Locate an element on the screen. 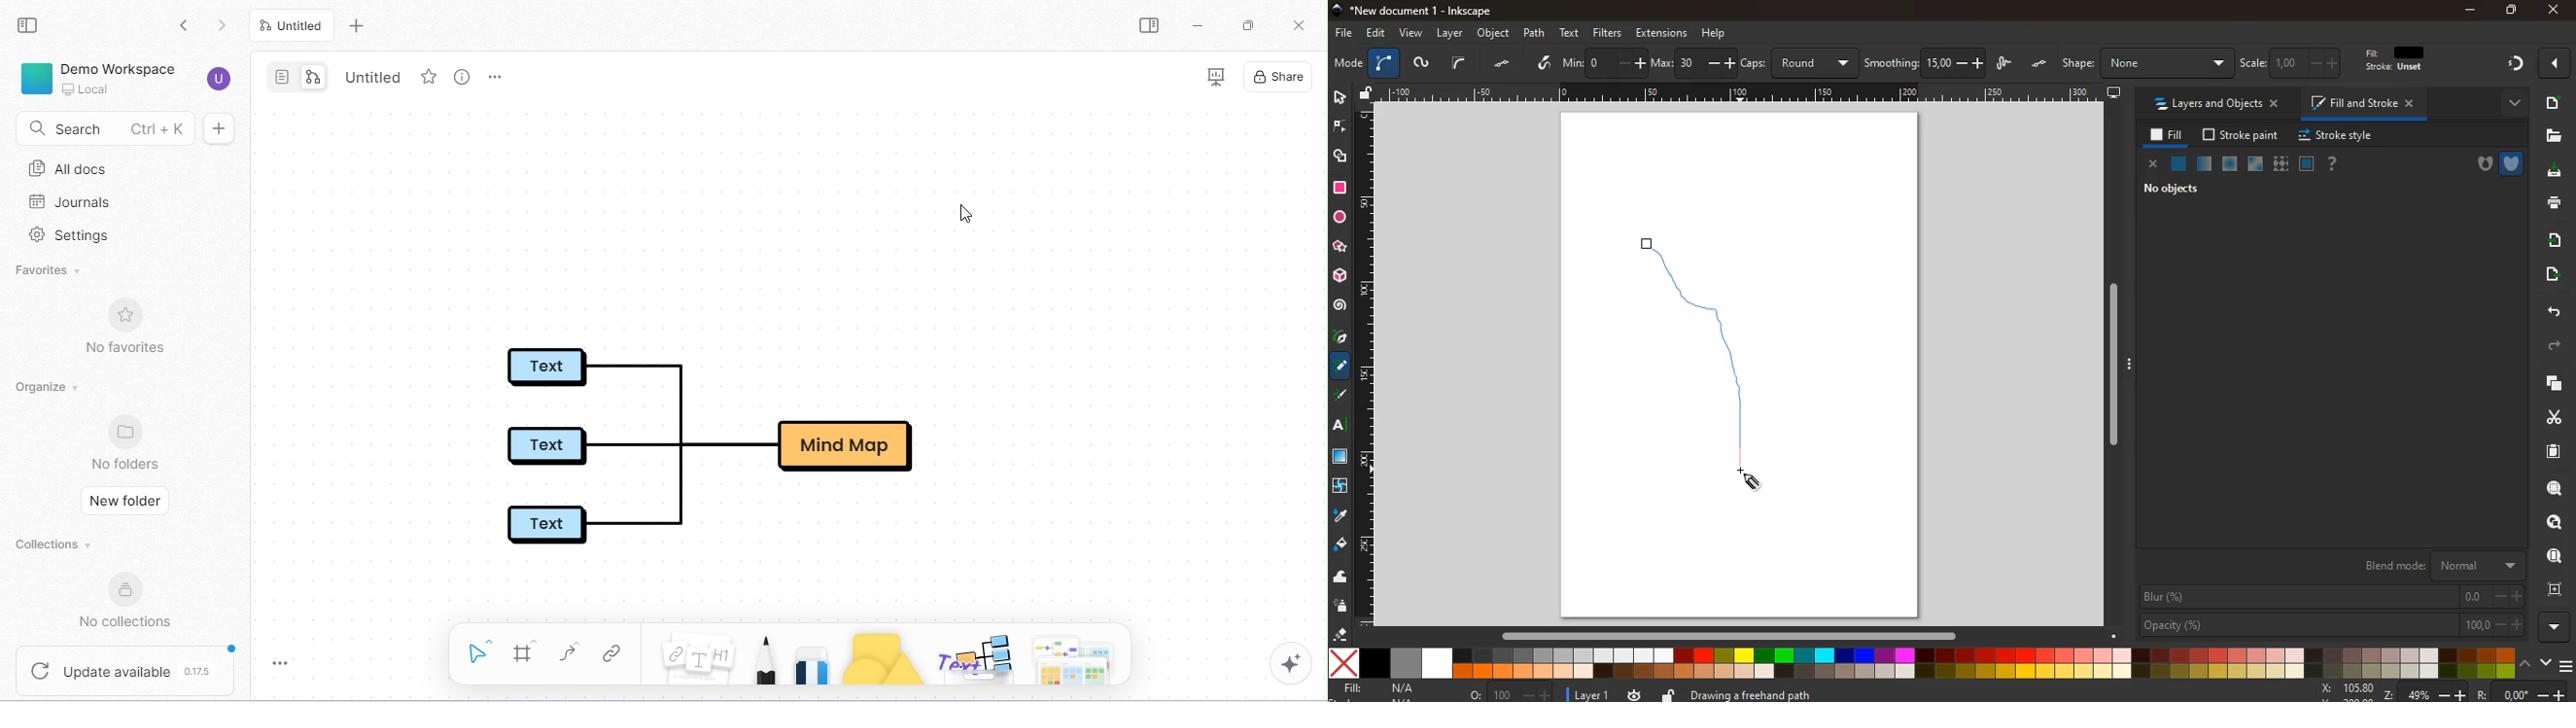 The image size is (2576, 728). glass is located at coordinates (2257, 165).